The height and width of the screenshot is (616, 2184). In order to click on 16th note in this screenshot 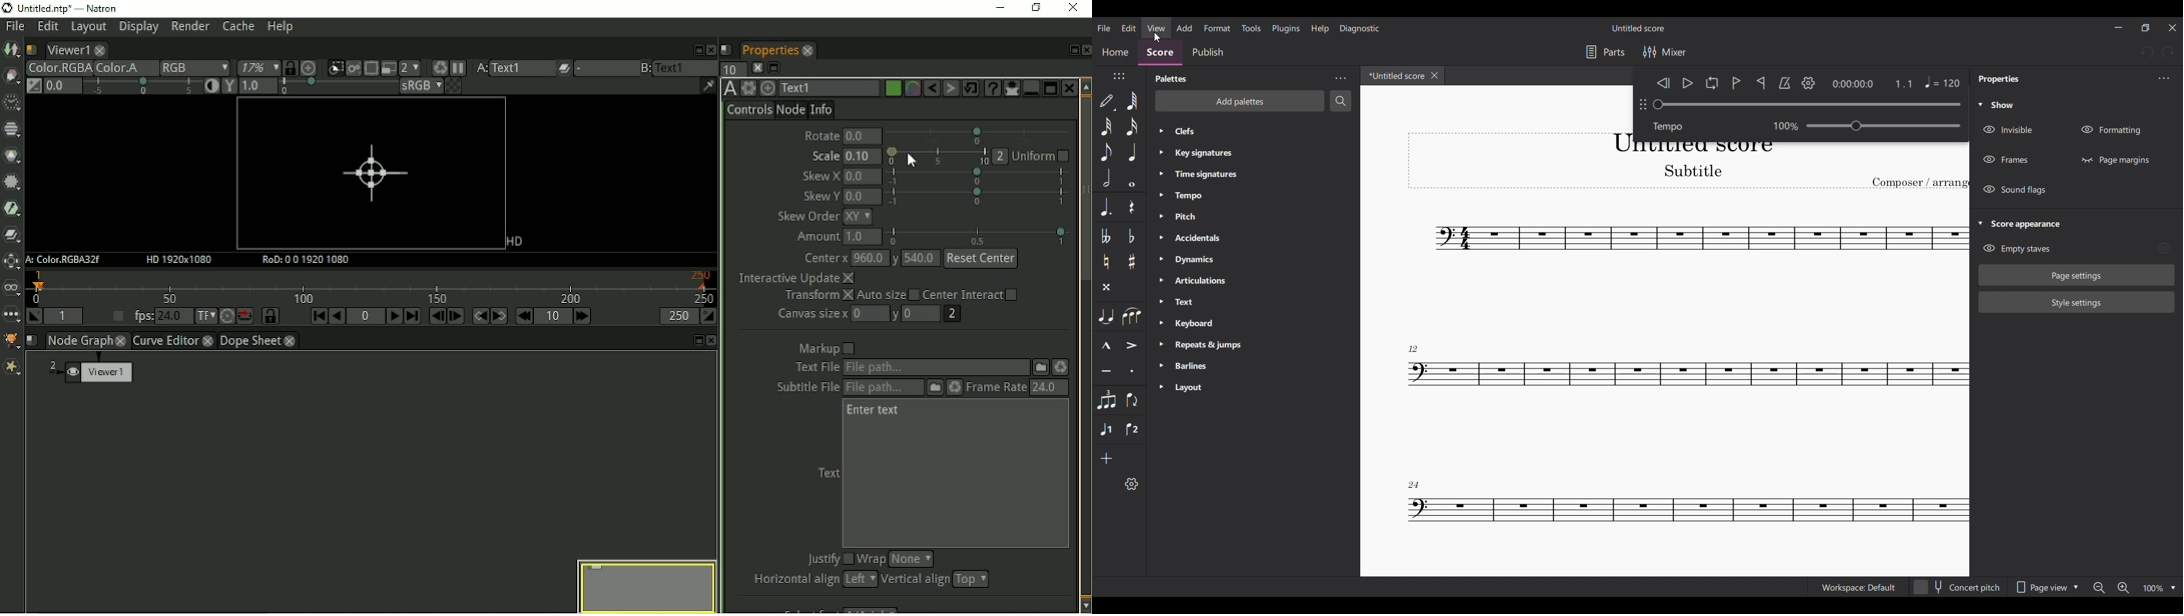, I will do `click(1132, 126)`.